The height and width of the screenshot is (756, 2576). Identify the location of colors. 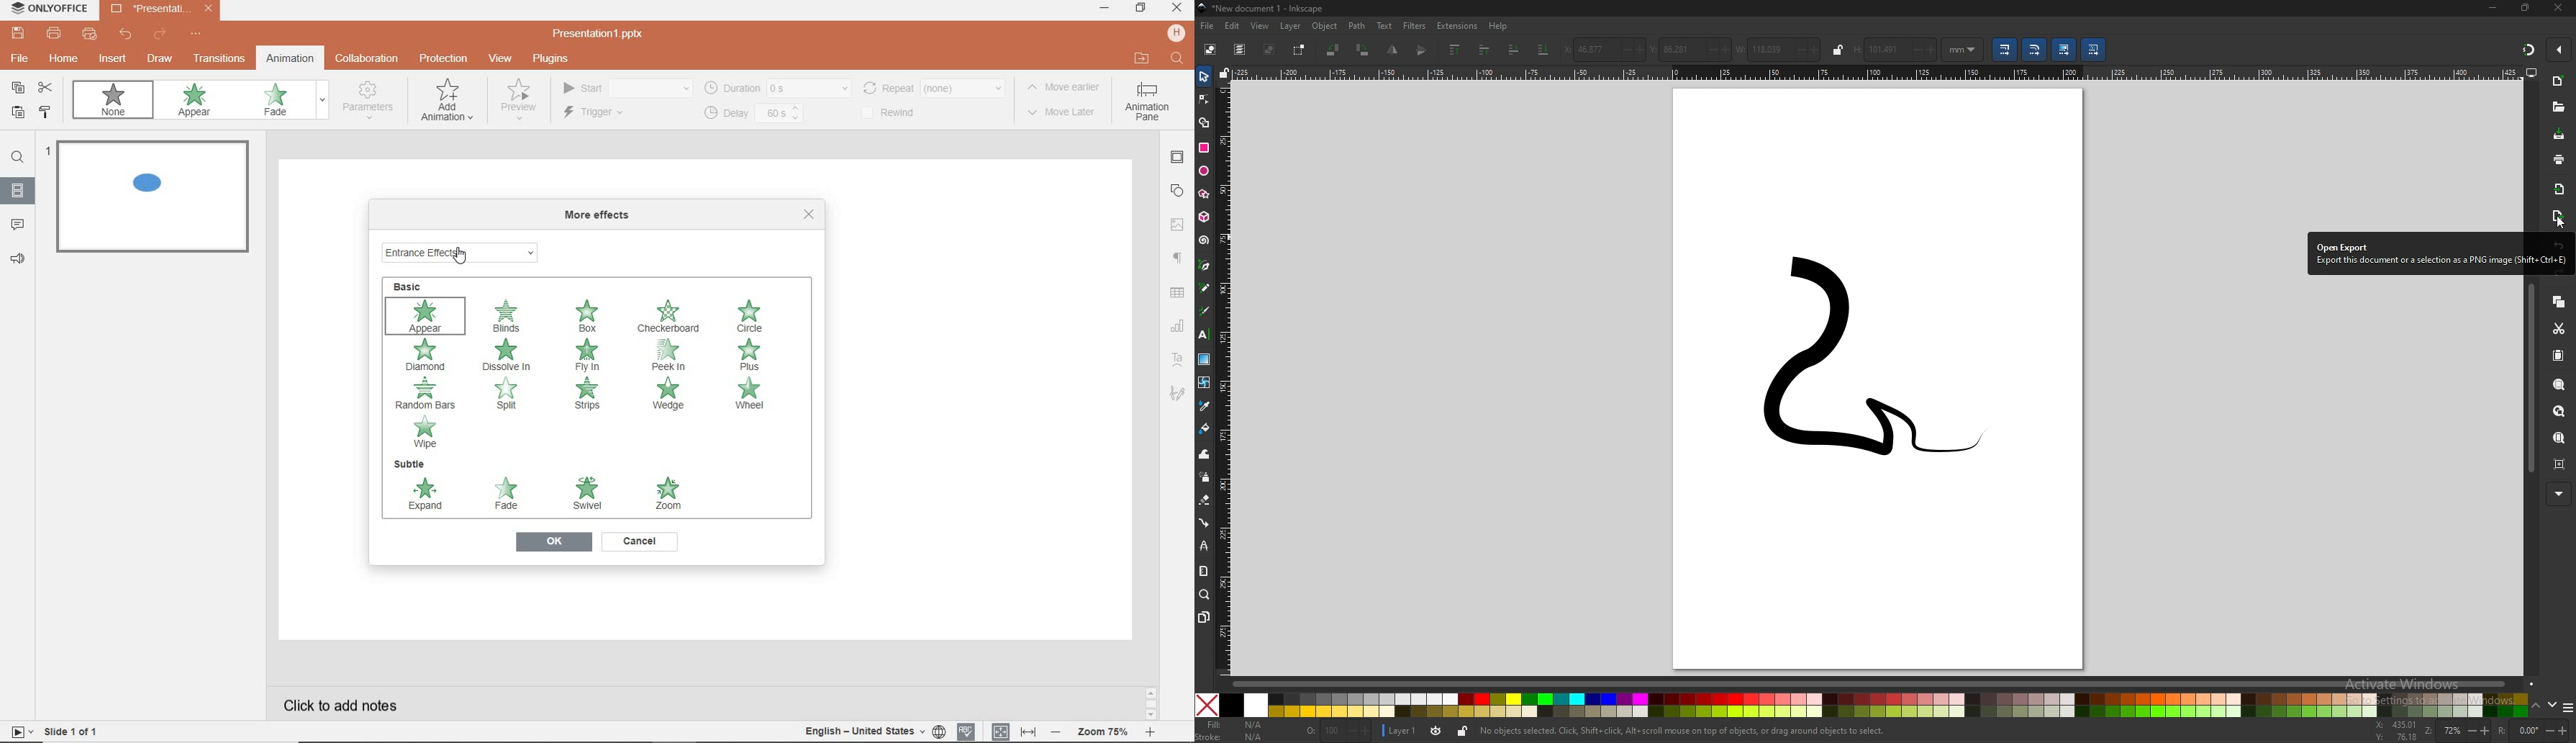
(1861, 705).